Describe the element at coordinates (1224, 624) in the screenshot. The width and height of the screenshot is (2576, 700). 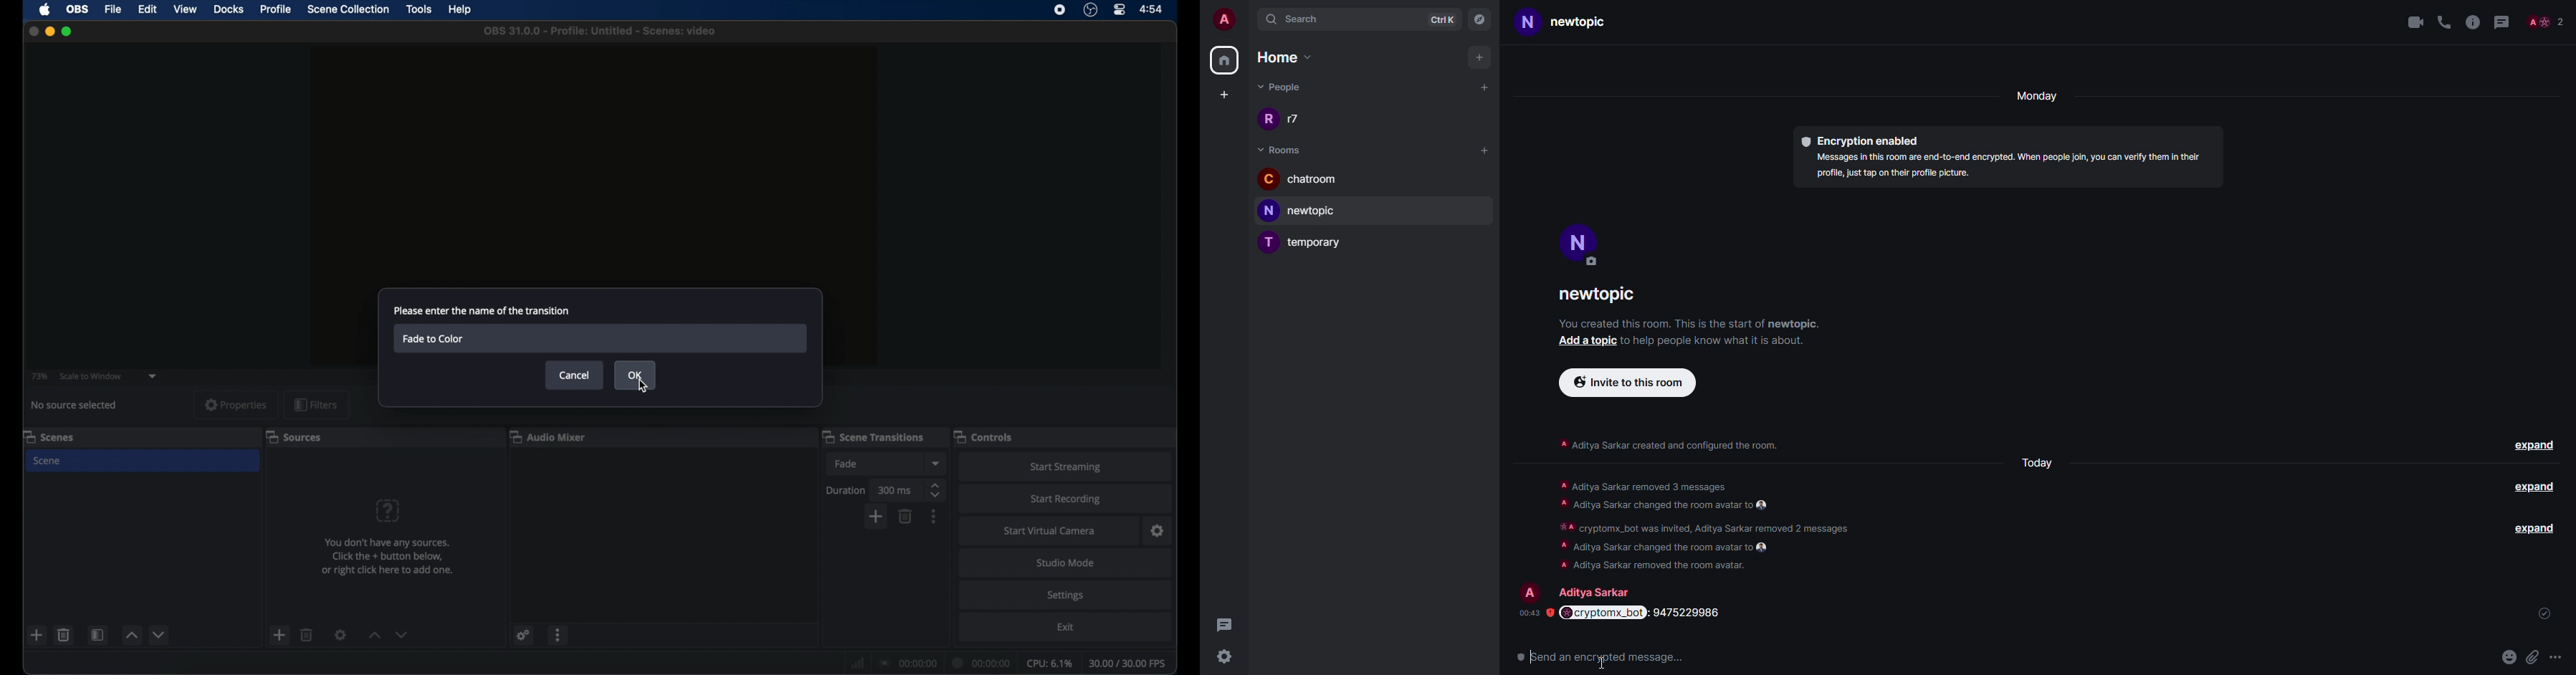
I see `threads` at that location.